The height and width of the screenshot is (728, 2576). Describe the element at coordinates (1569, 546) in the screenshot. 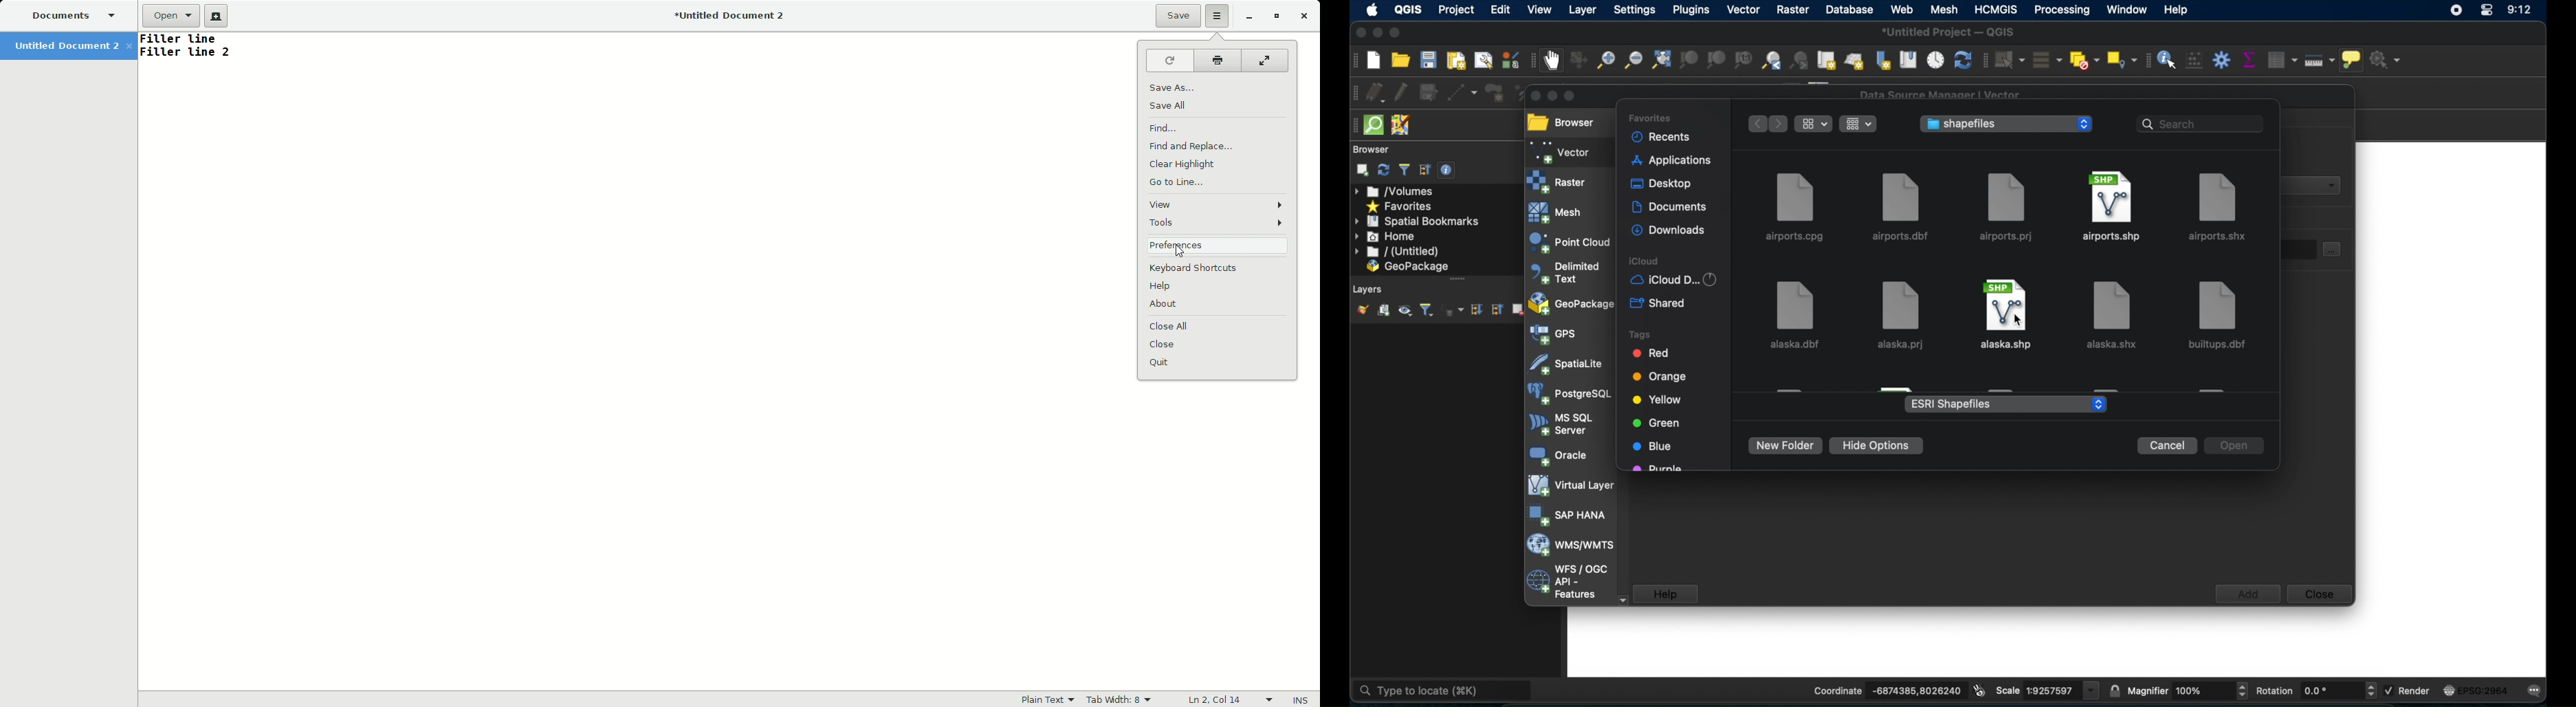

I see `wms/wmts` at that location.